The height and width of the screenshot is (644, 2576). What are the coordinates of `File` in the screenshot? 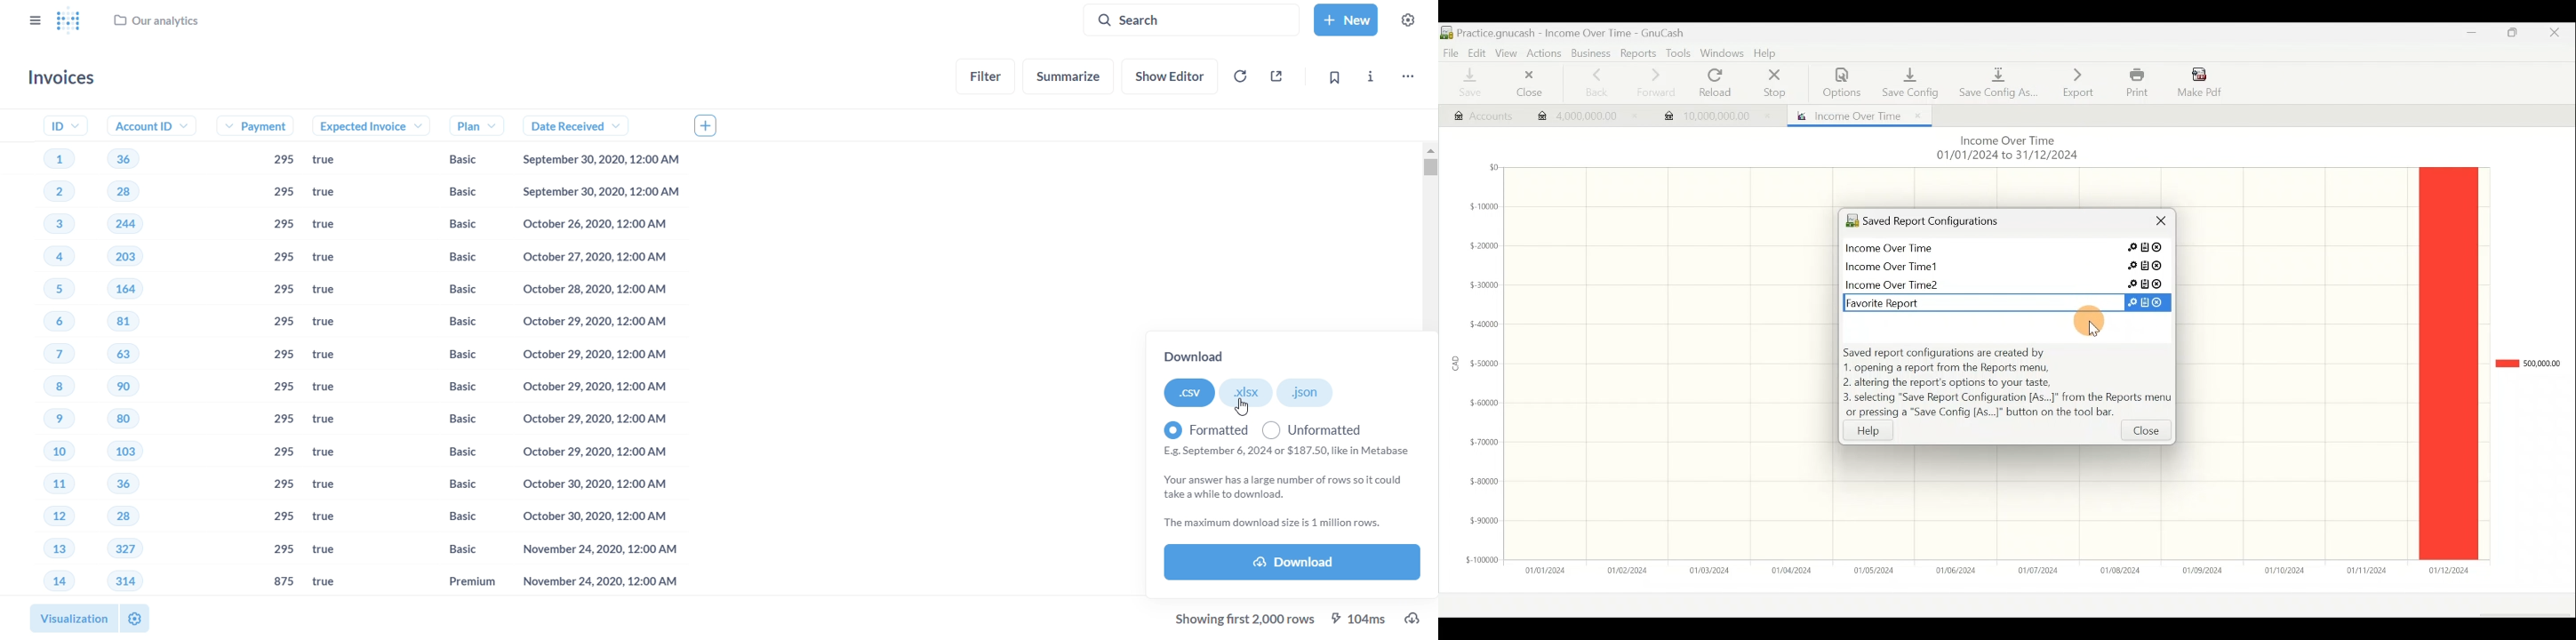 It's located at (1451, 52).